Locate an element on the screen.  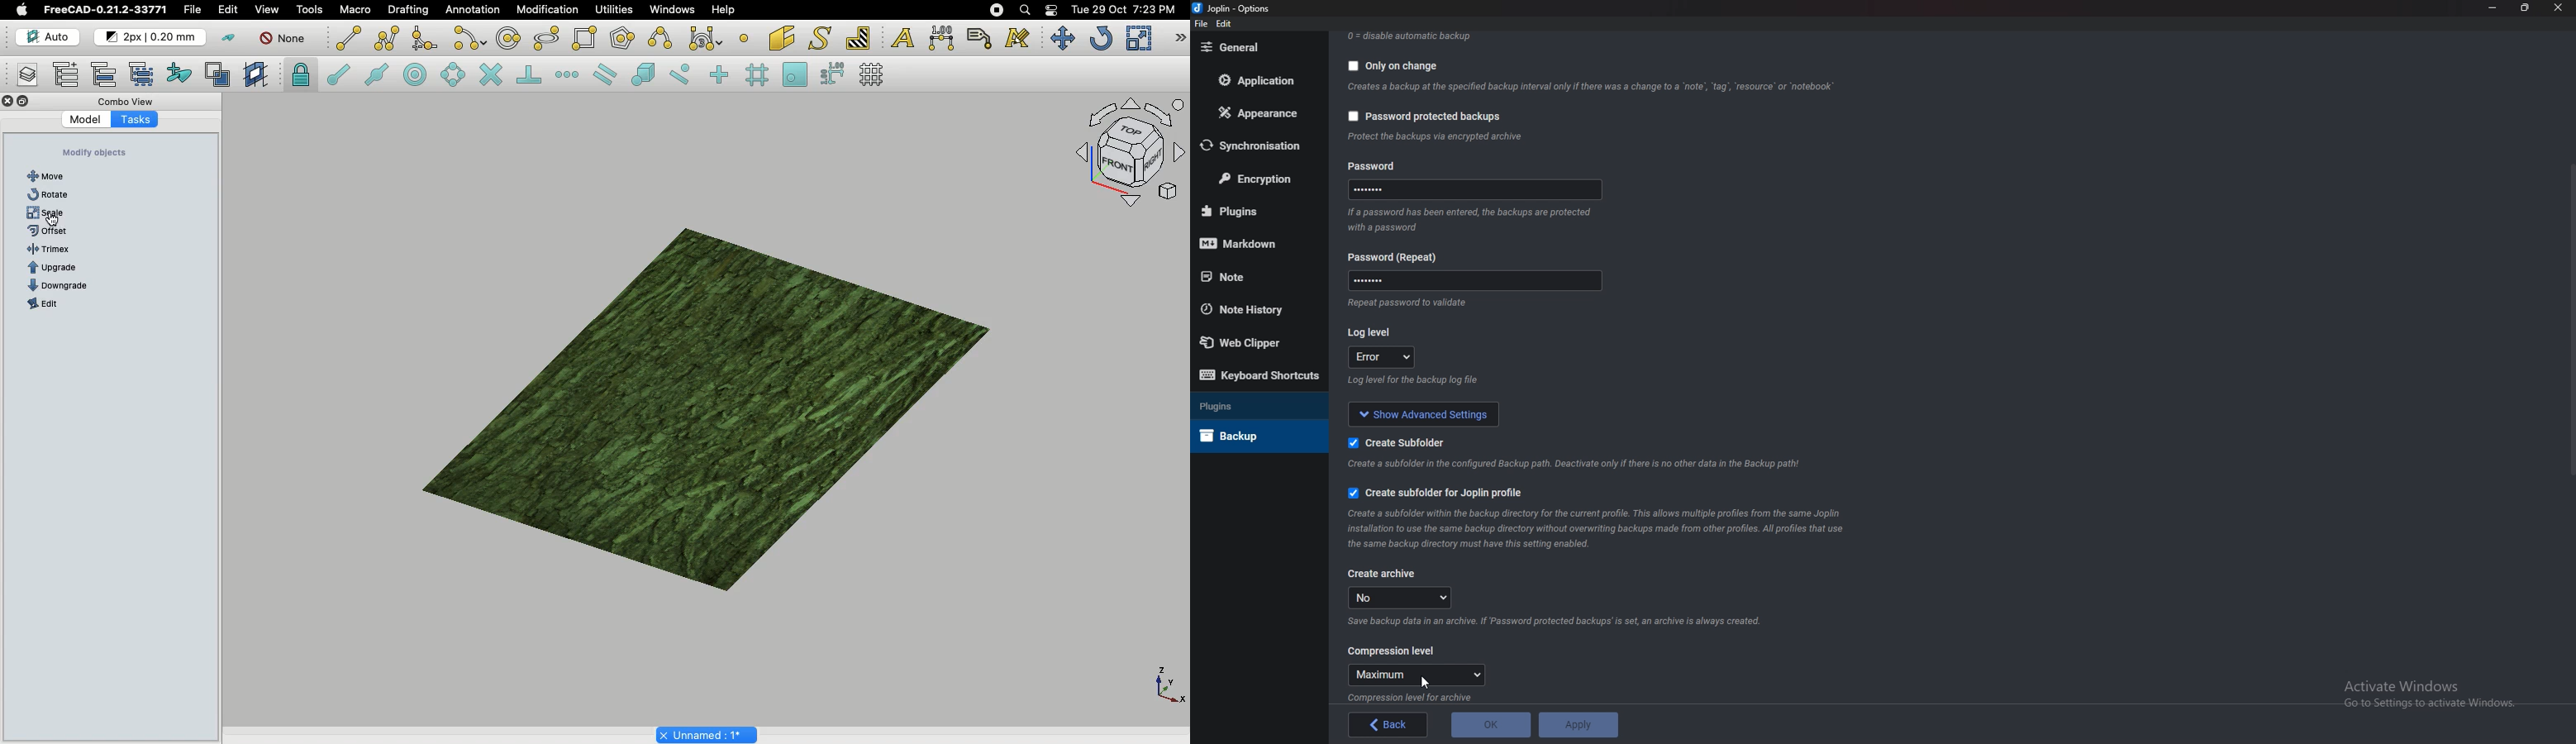
Snap dimensions is located at coordinates (830, 74).